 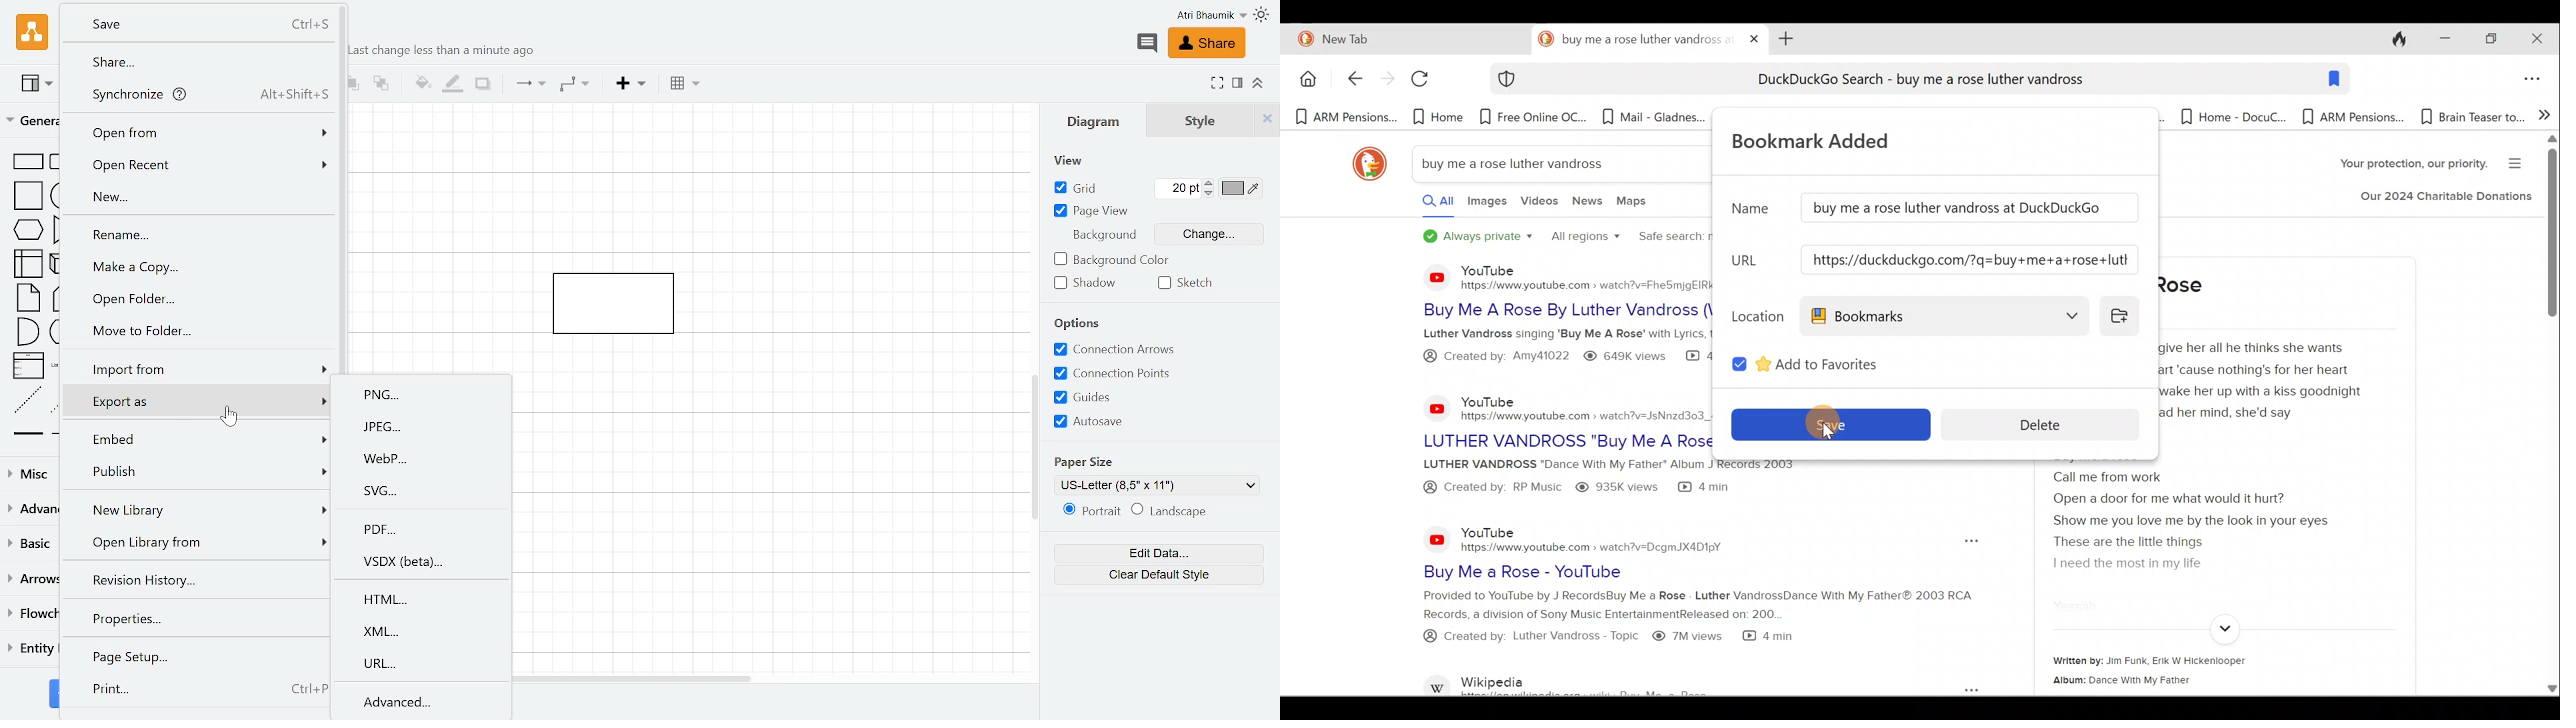 I want to click on last change, so click(x=446, y=51).